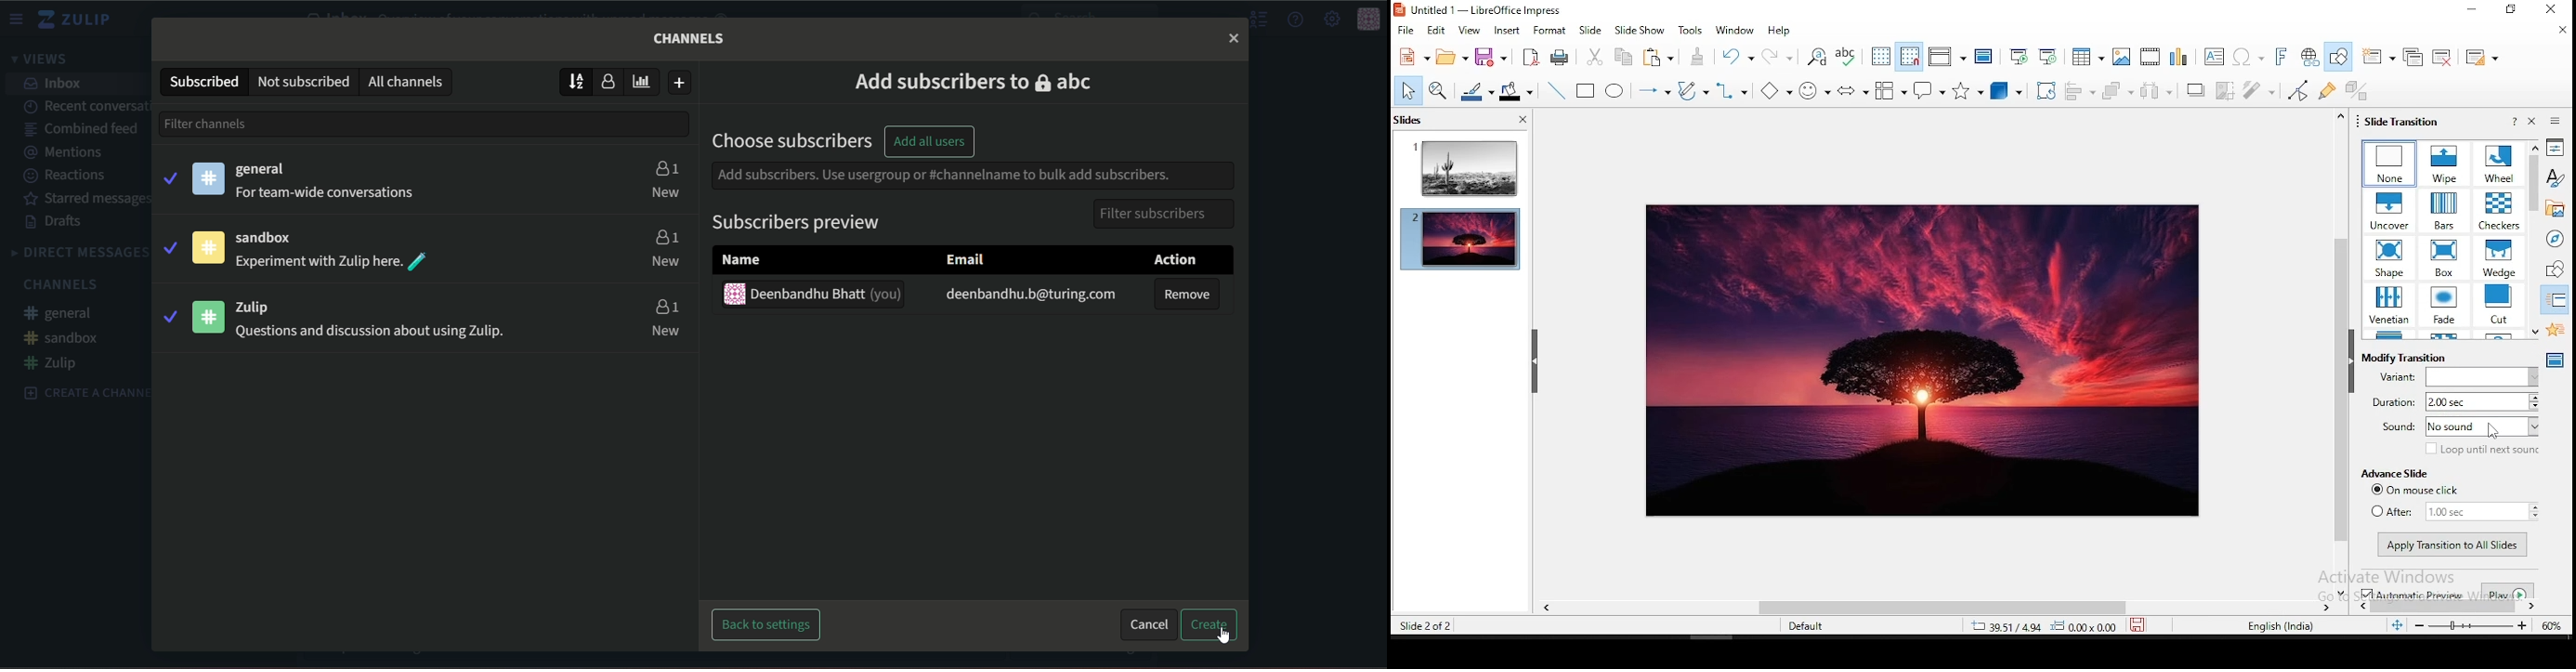  Describe the element at coordinates (1888, 90) in the screenshot. I see `callout shapes` at that location.